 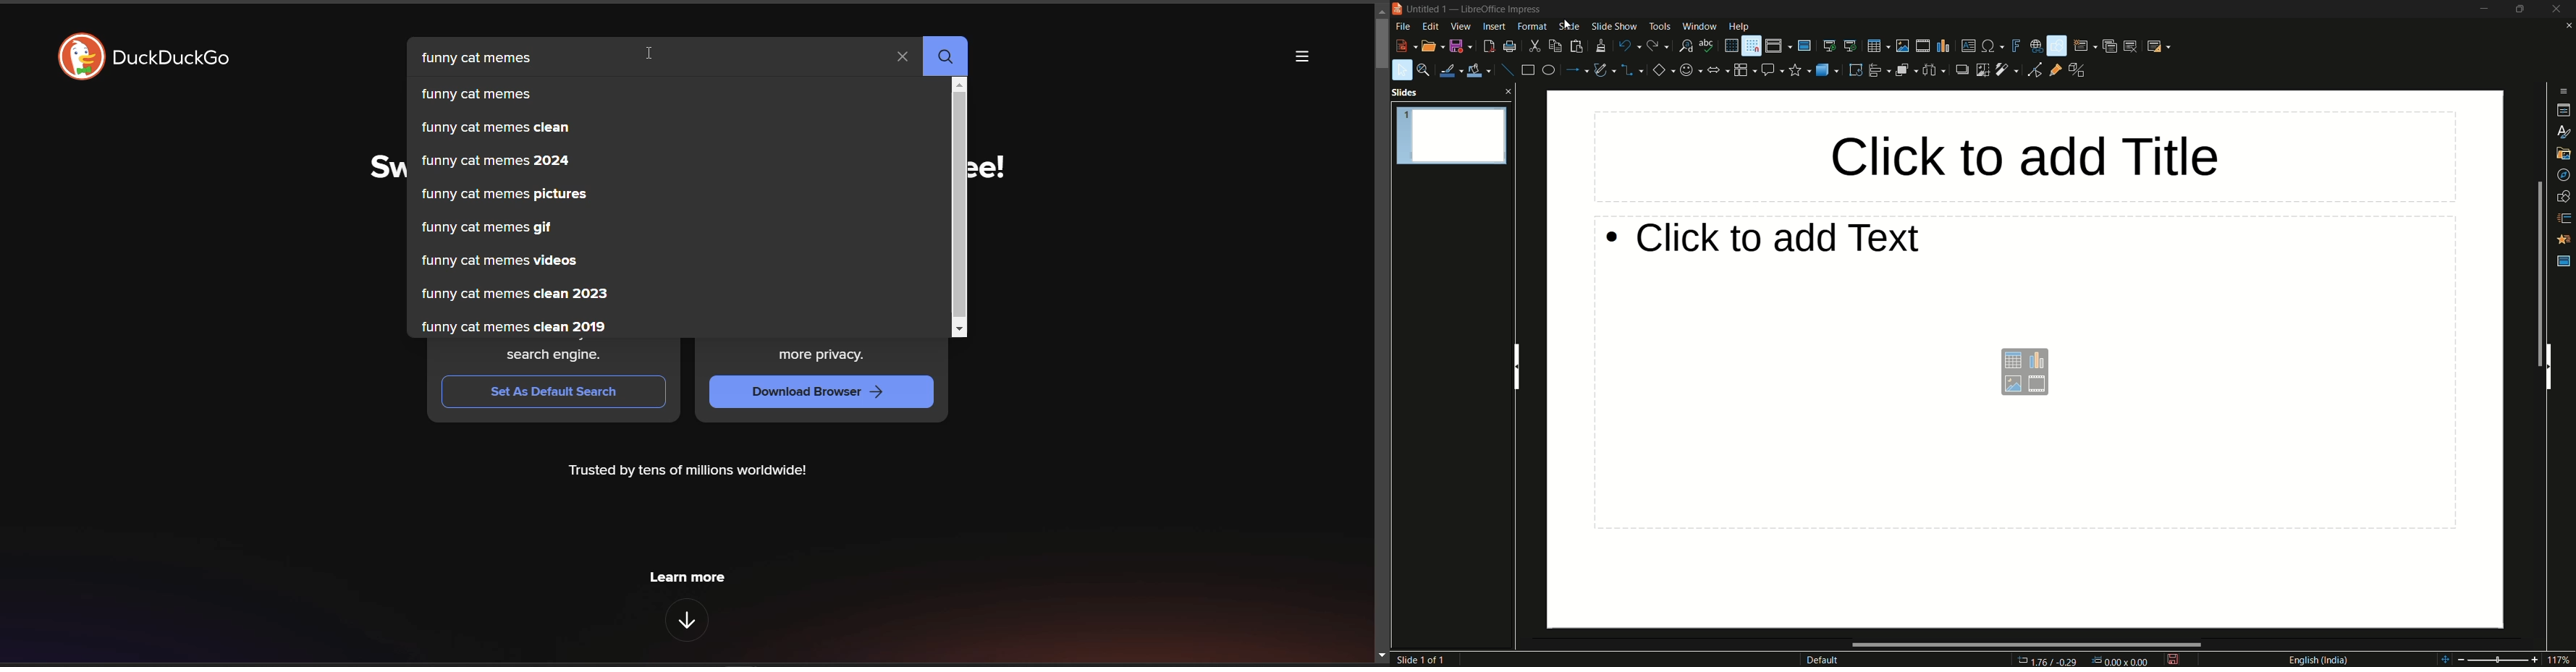 What do you see at coordinates (1658, 45) in the screenshot?
I see `redo` at bounding box center [1658, 45].